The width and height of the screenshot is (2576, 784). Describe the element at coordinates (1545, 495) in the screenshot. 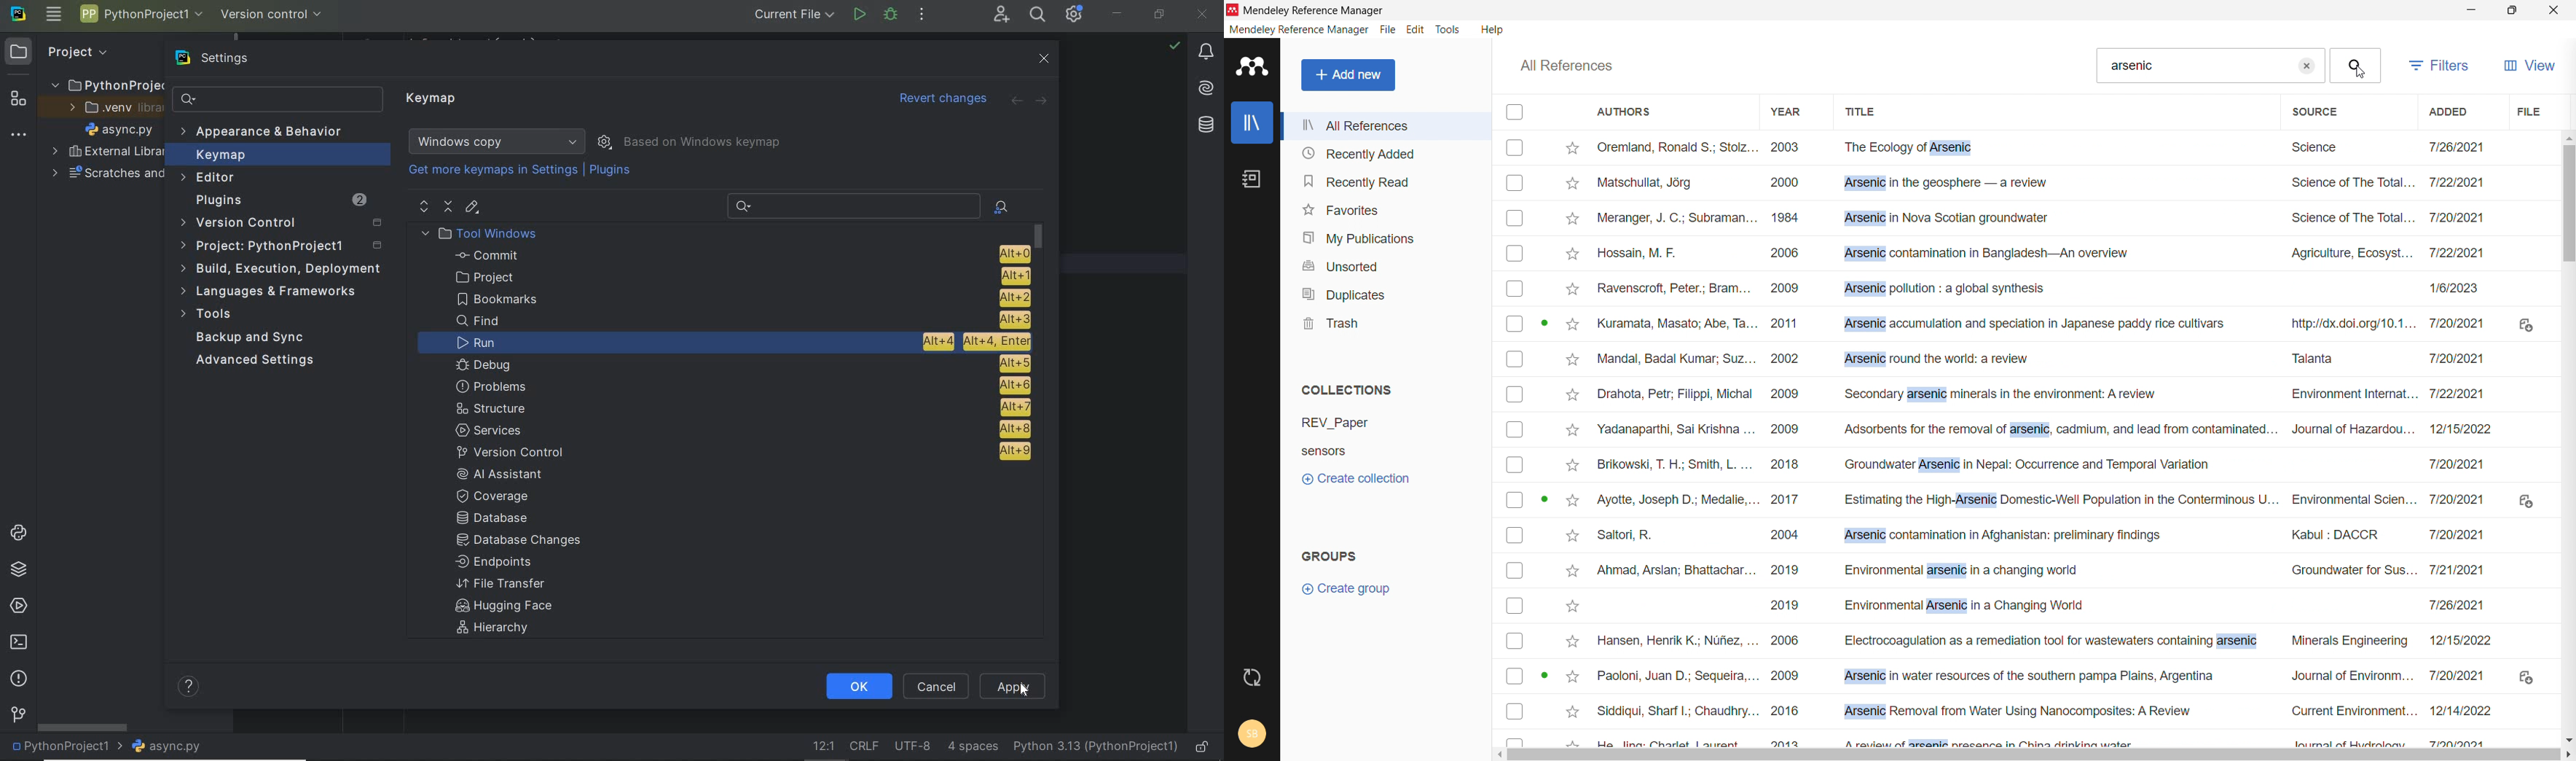

I see `Active` at that location.